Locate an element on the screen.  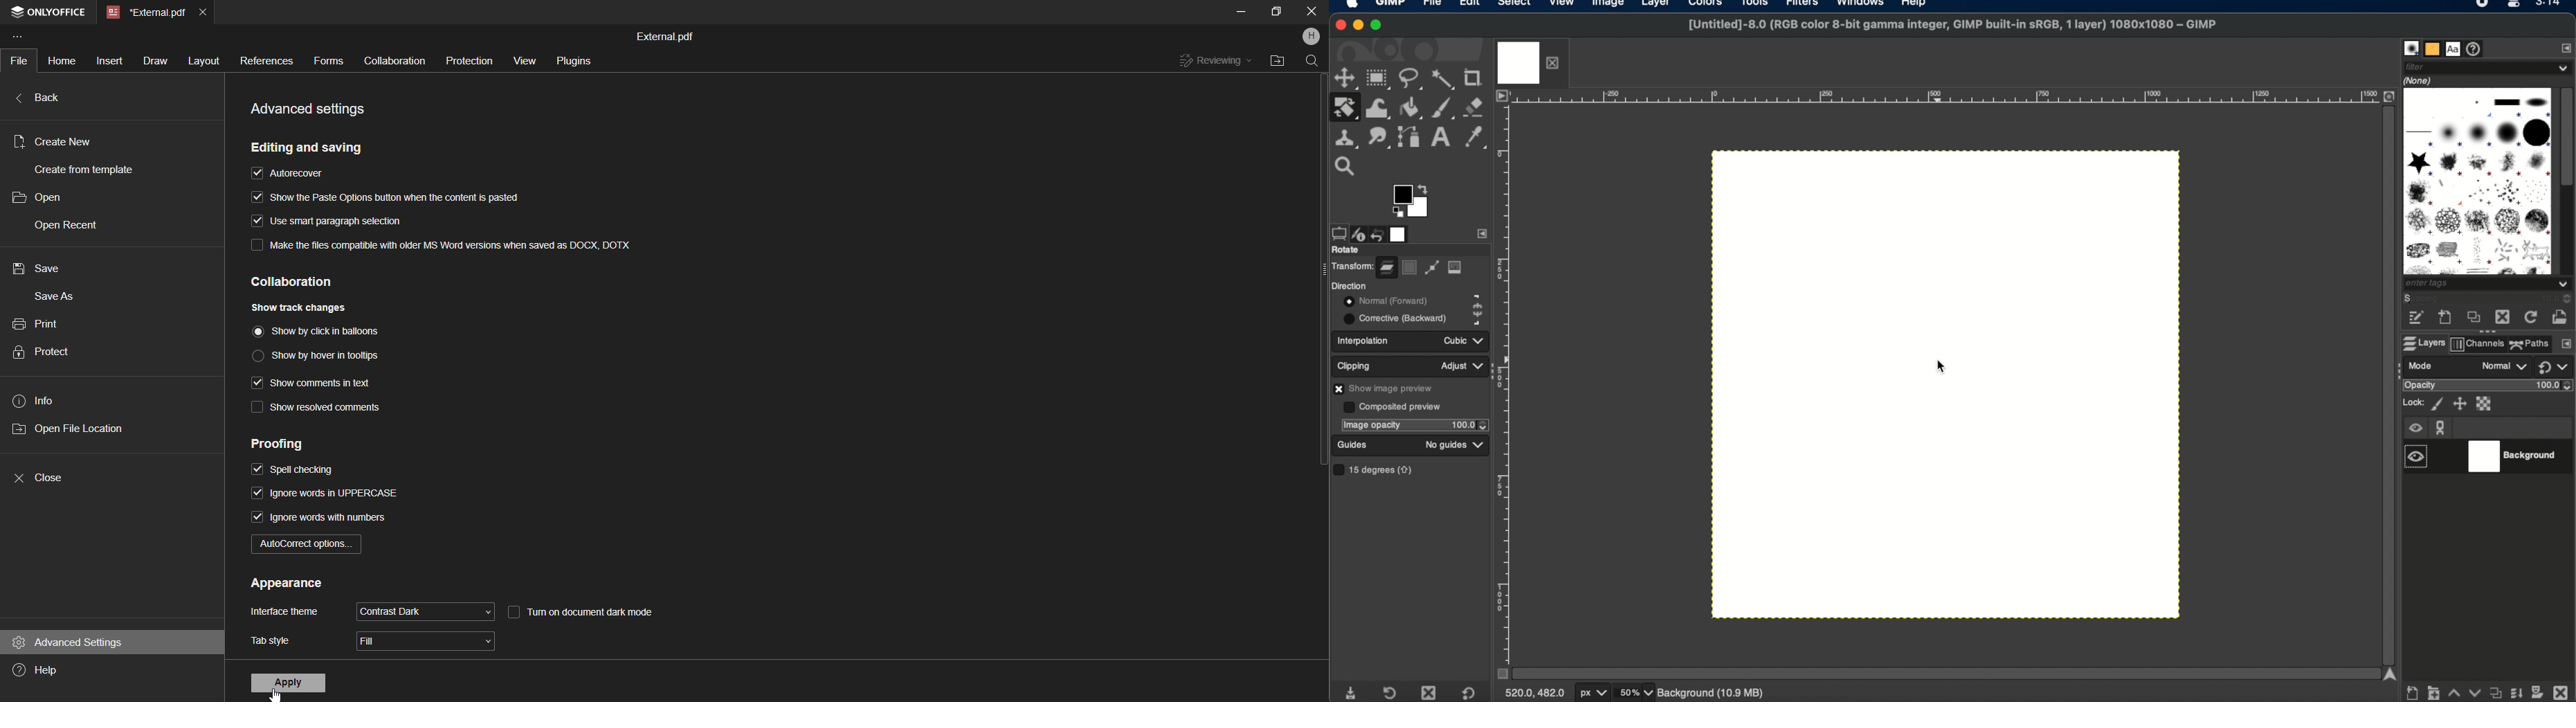
Forms is located at coordinates (328, 60).